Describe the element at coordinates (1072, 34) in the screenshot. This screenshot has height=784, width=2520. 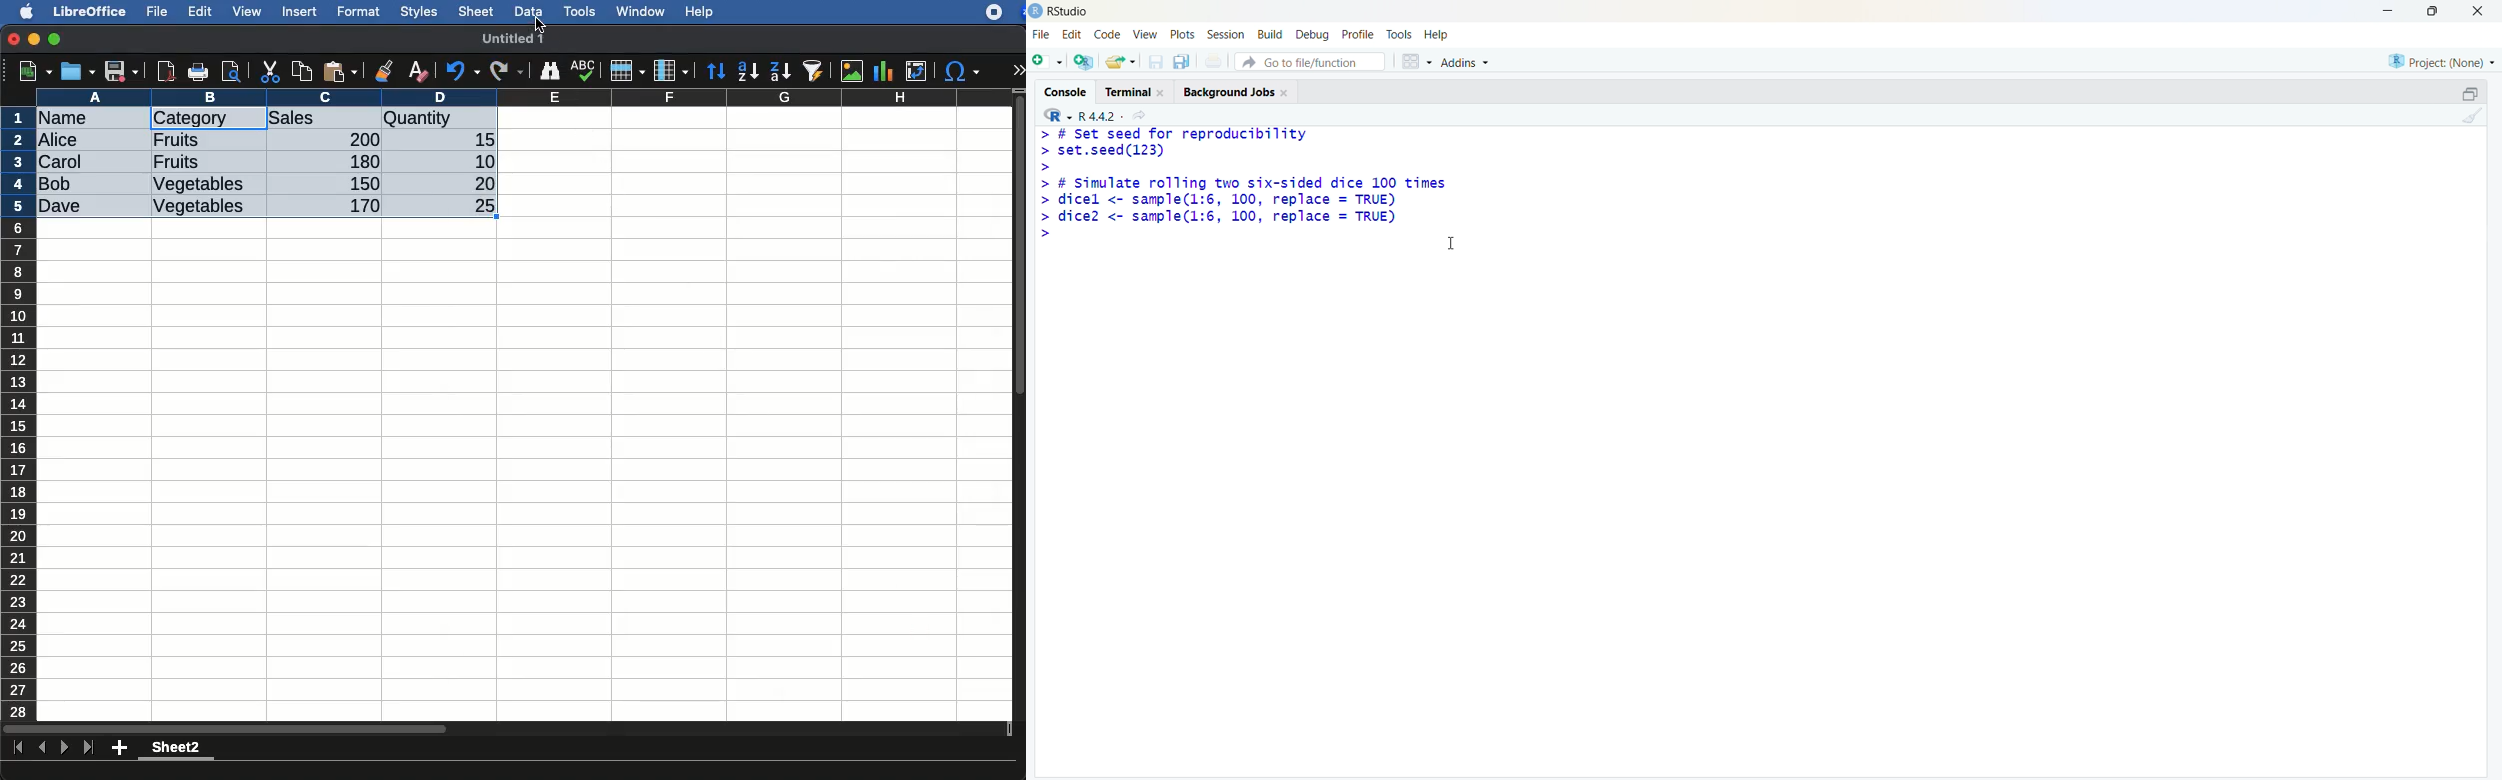
I see `edit` at that location.